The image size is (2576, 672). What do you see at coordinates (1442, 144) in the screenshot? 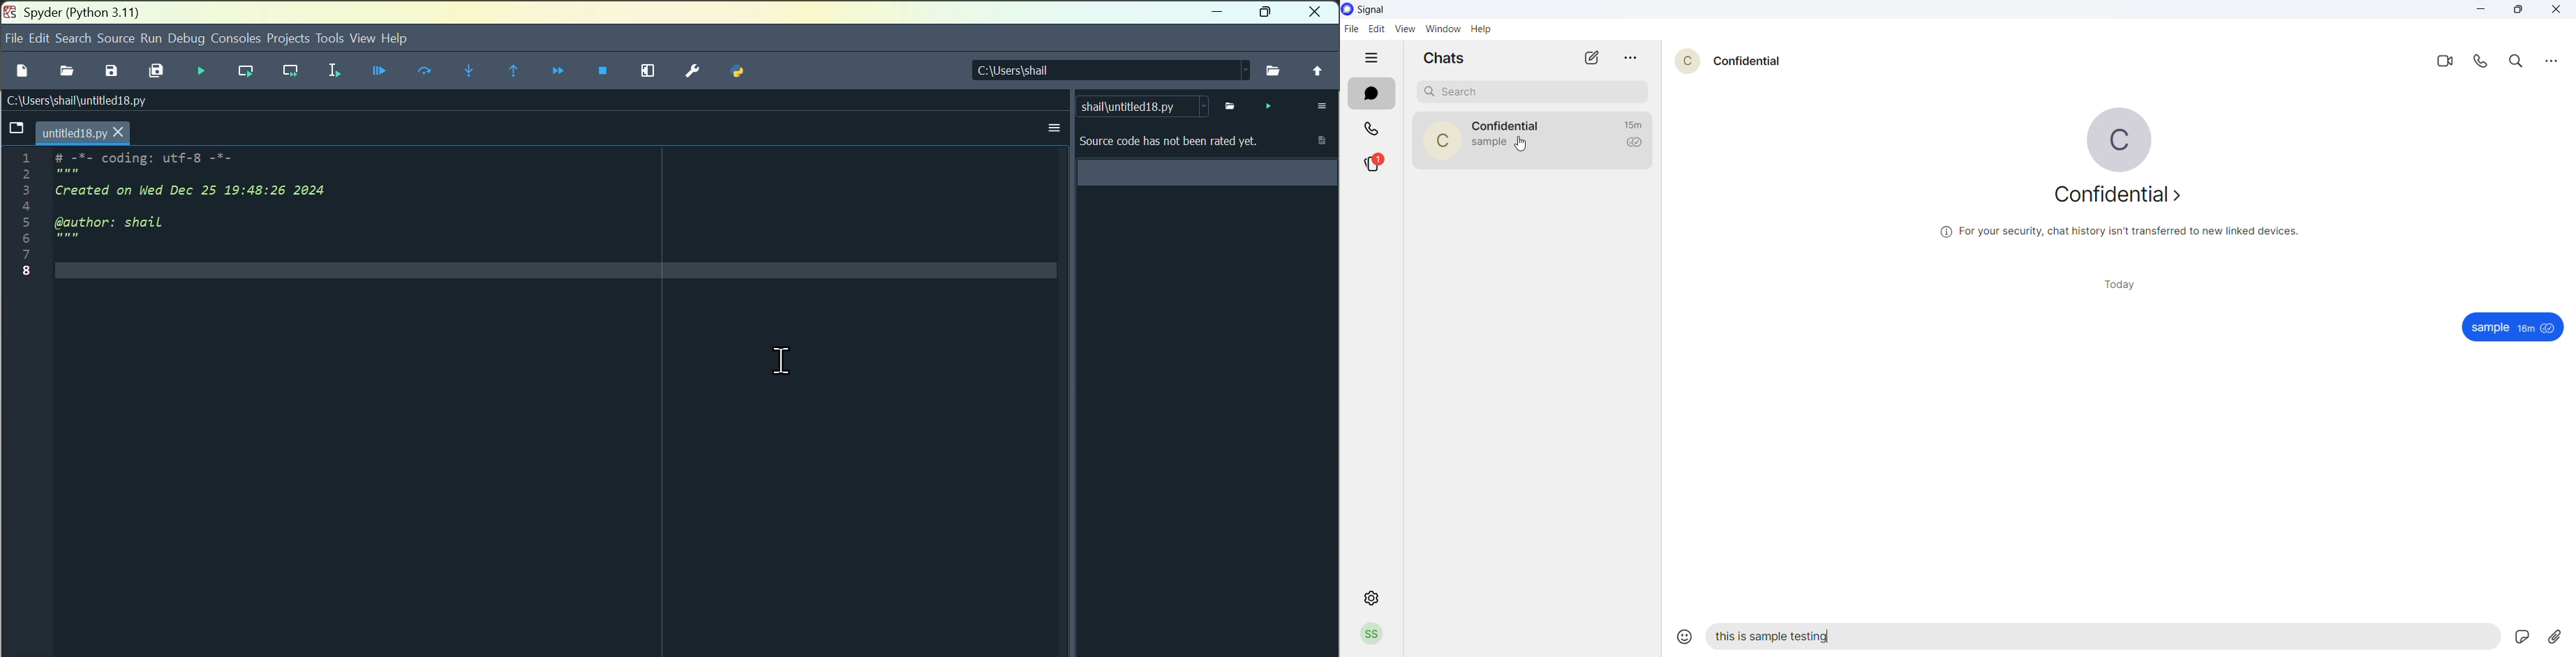
I see `C` at bounding box center [1442, 144].